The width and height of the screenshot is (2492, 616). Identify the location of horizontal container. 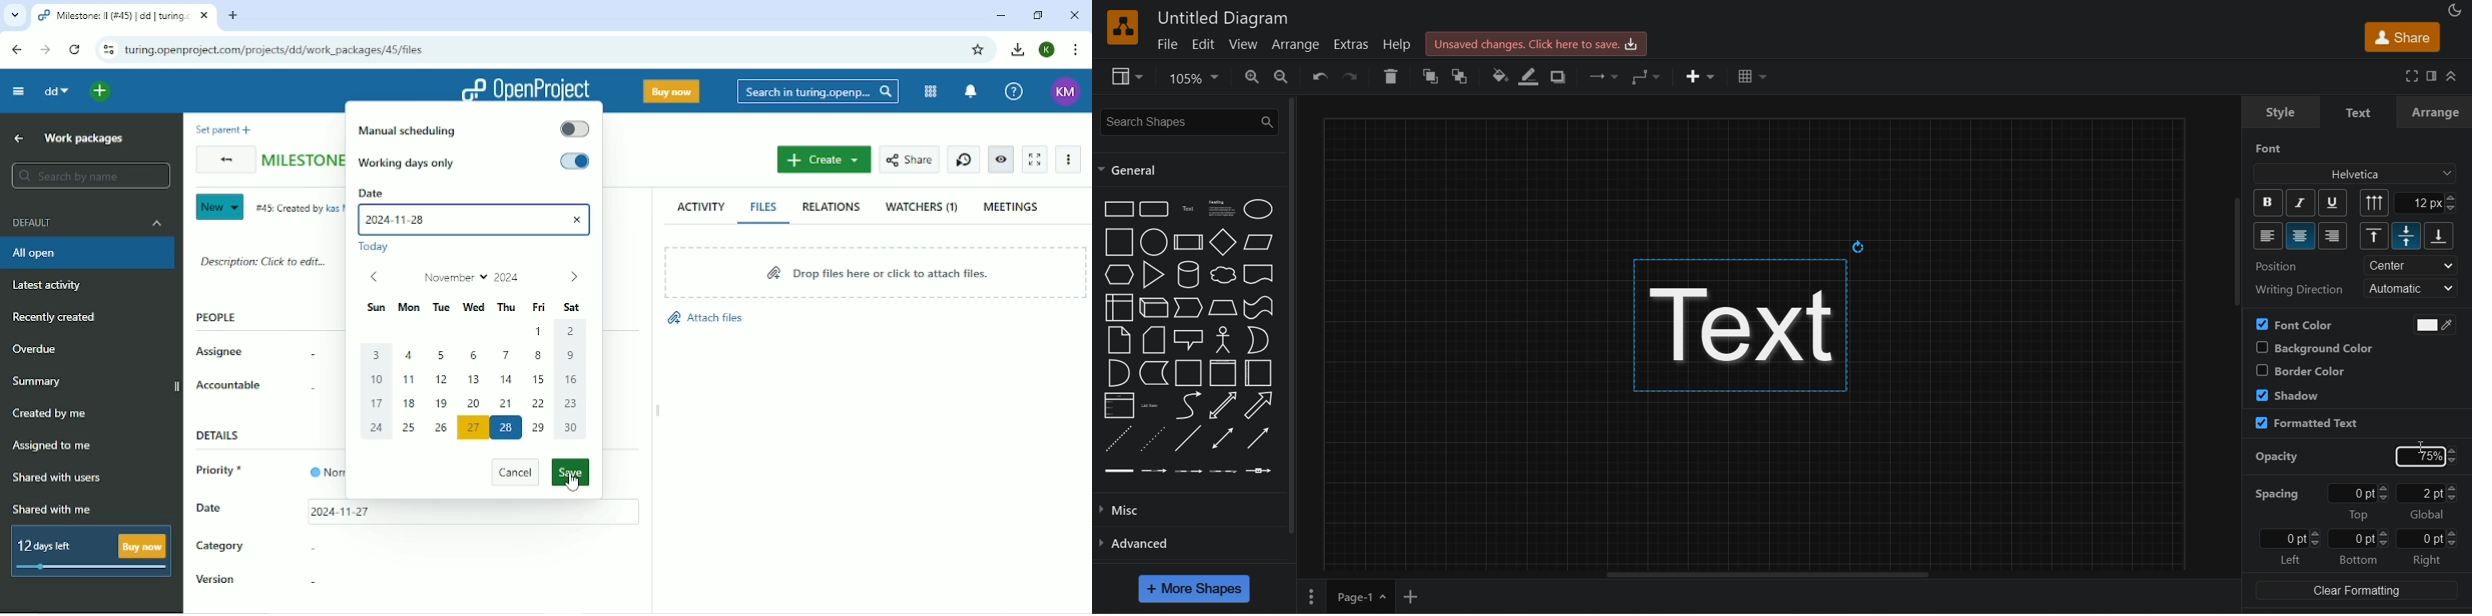
(1260, 373).